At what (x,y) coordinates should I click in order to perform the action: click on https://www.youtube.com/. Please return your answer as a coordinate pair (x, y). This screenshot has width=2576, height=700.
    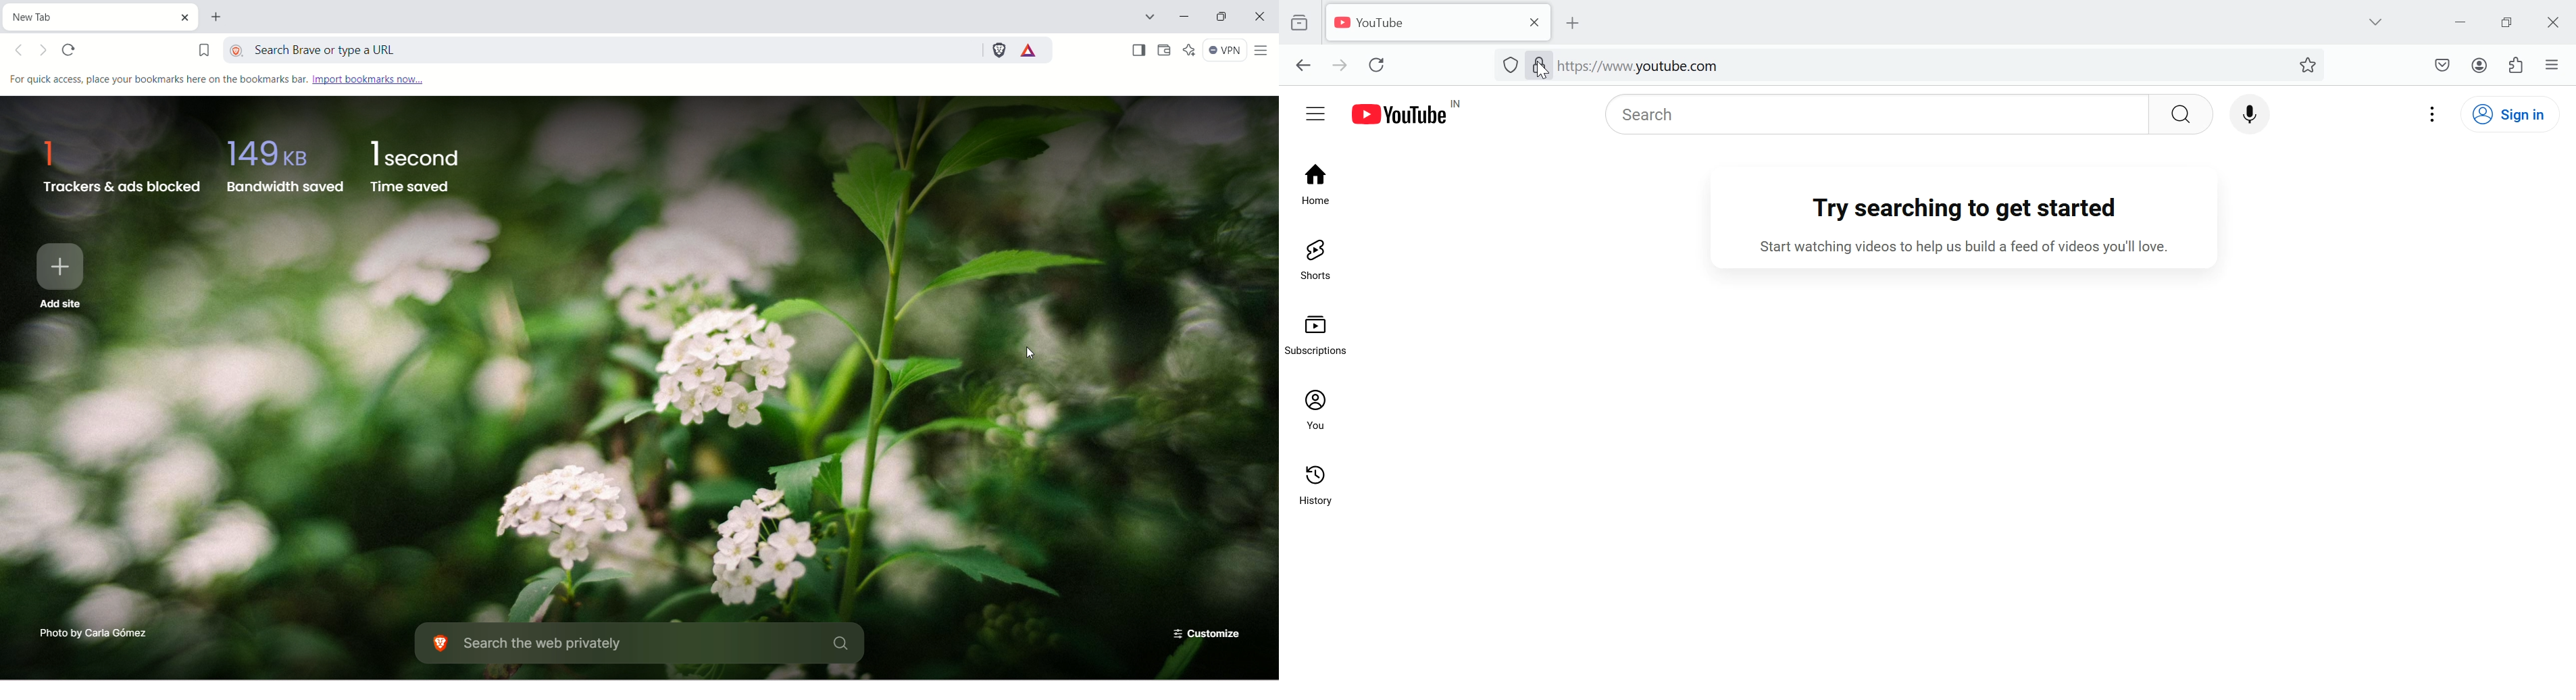
    Looking at the image, I should click on (1640, 66).